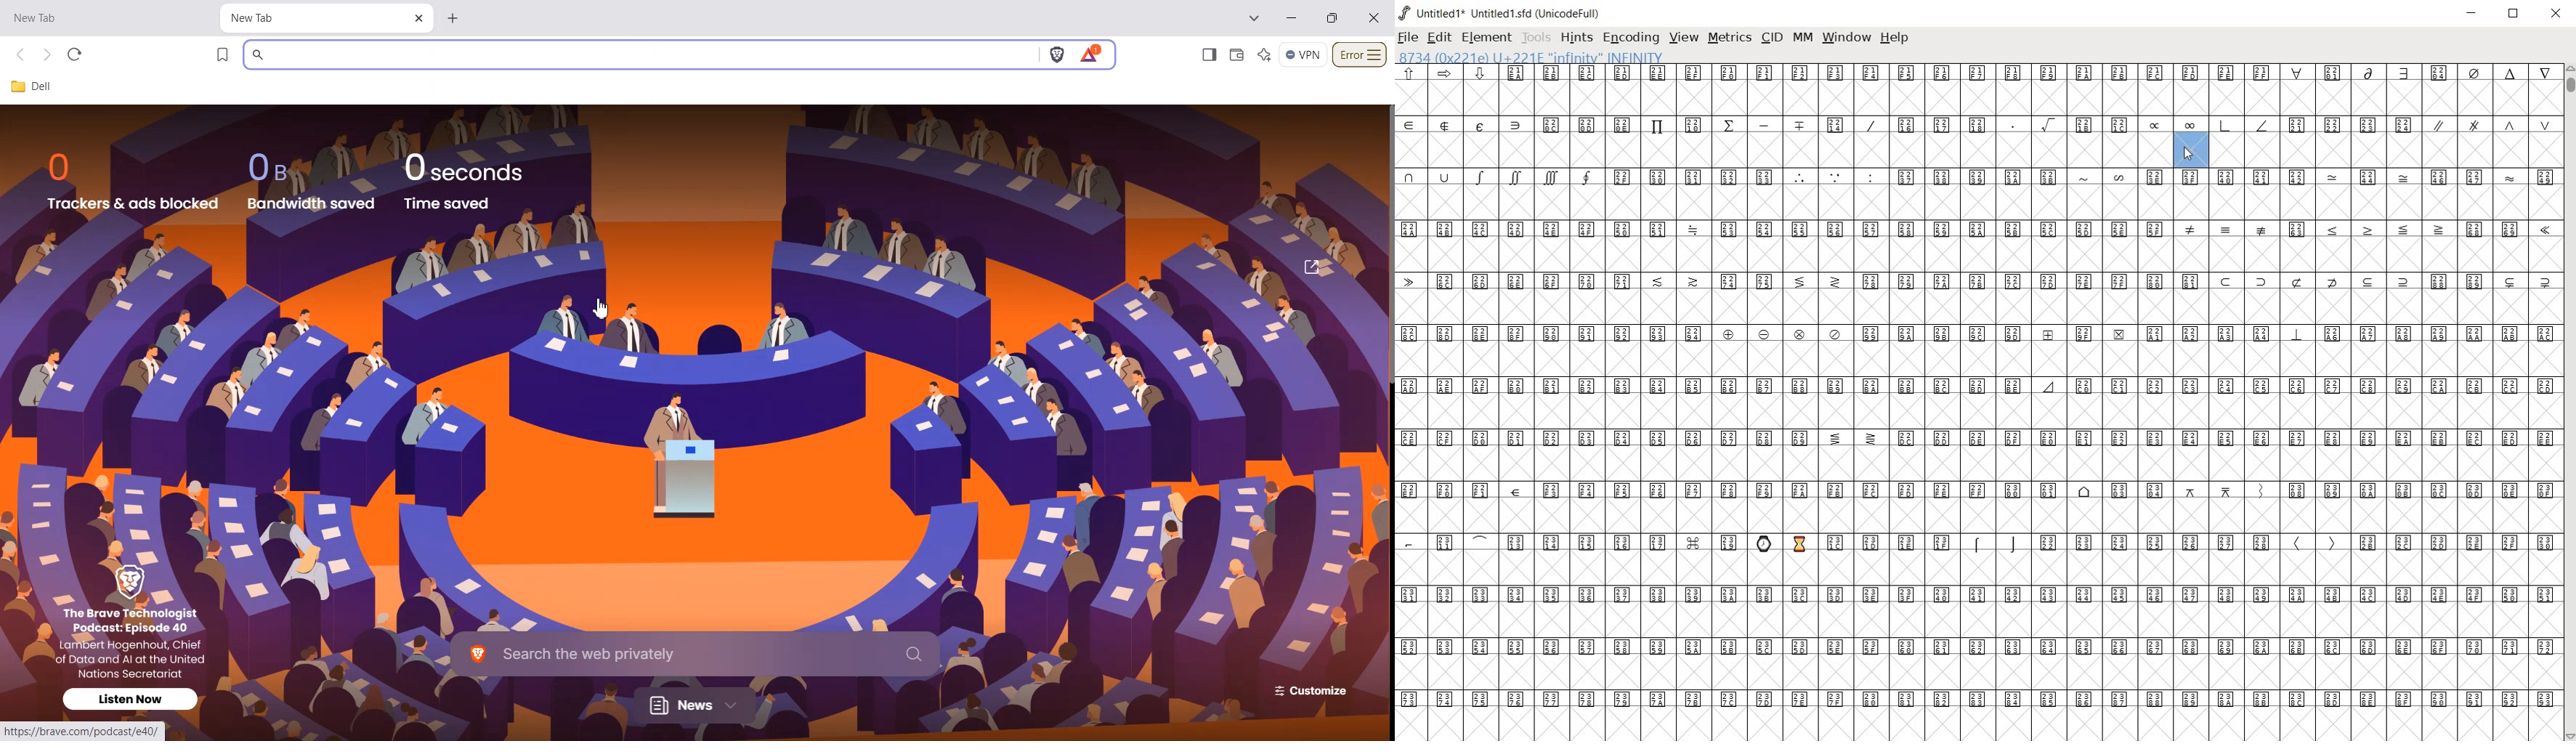  What do you see at coordinates (2550, 176) in the screenshot?
I see `small letters a b` at bounding box center [2550, 176].